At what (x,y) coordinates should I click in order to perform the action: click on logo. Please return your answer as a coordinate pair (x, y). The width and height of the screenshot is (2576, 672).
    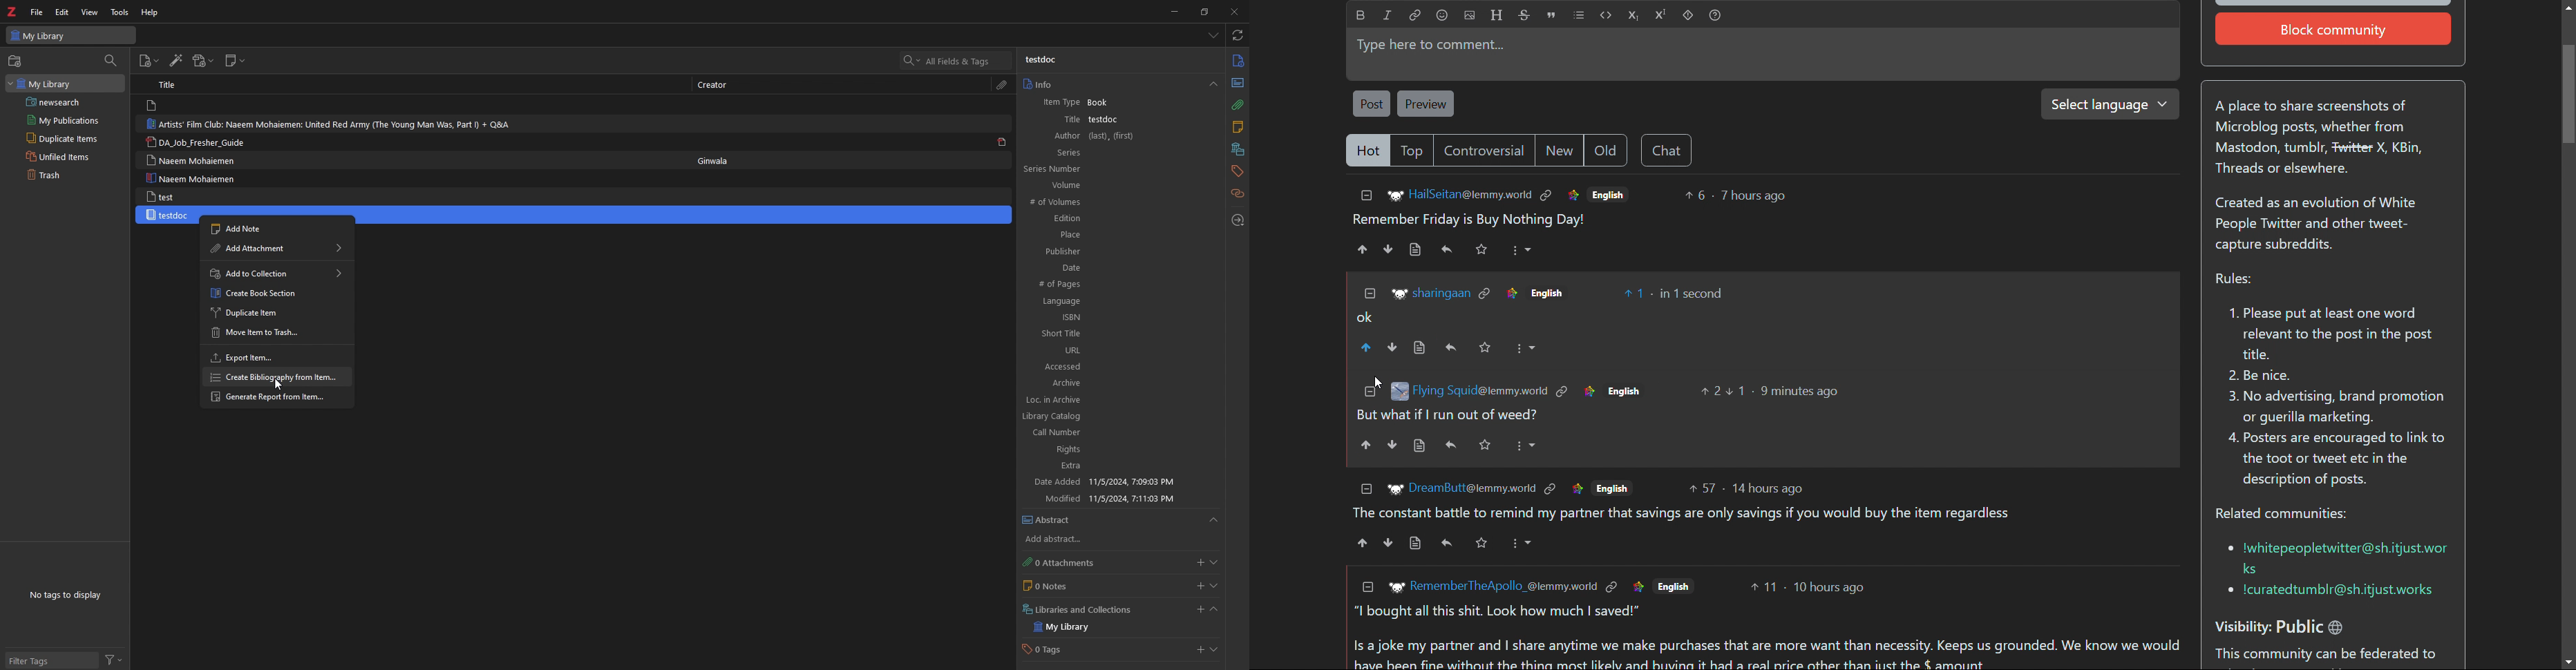
    Looking at the image, I should click on (13, 12).